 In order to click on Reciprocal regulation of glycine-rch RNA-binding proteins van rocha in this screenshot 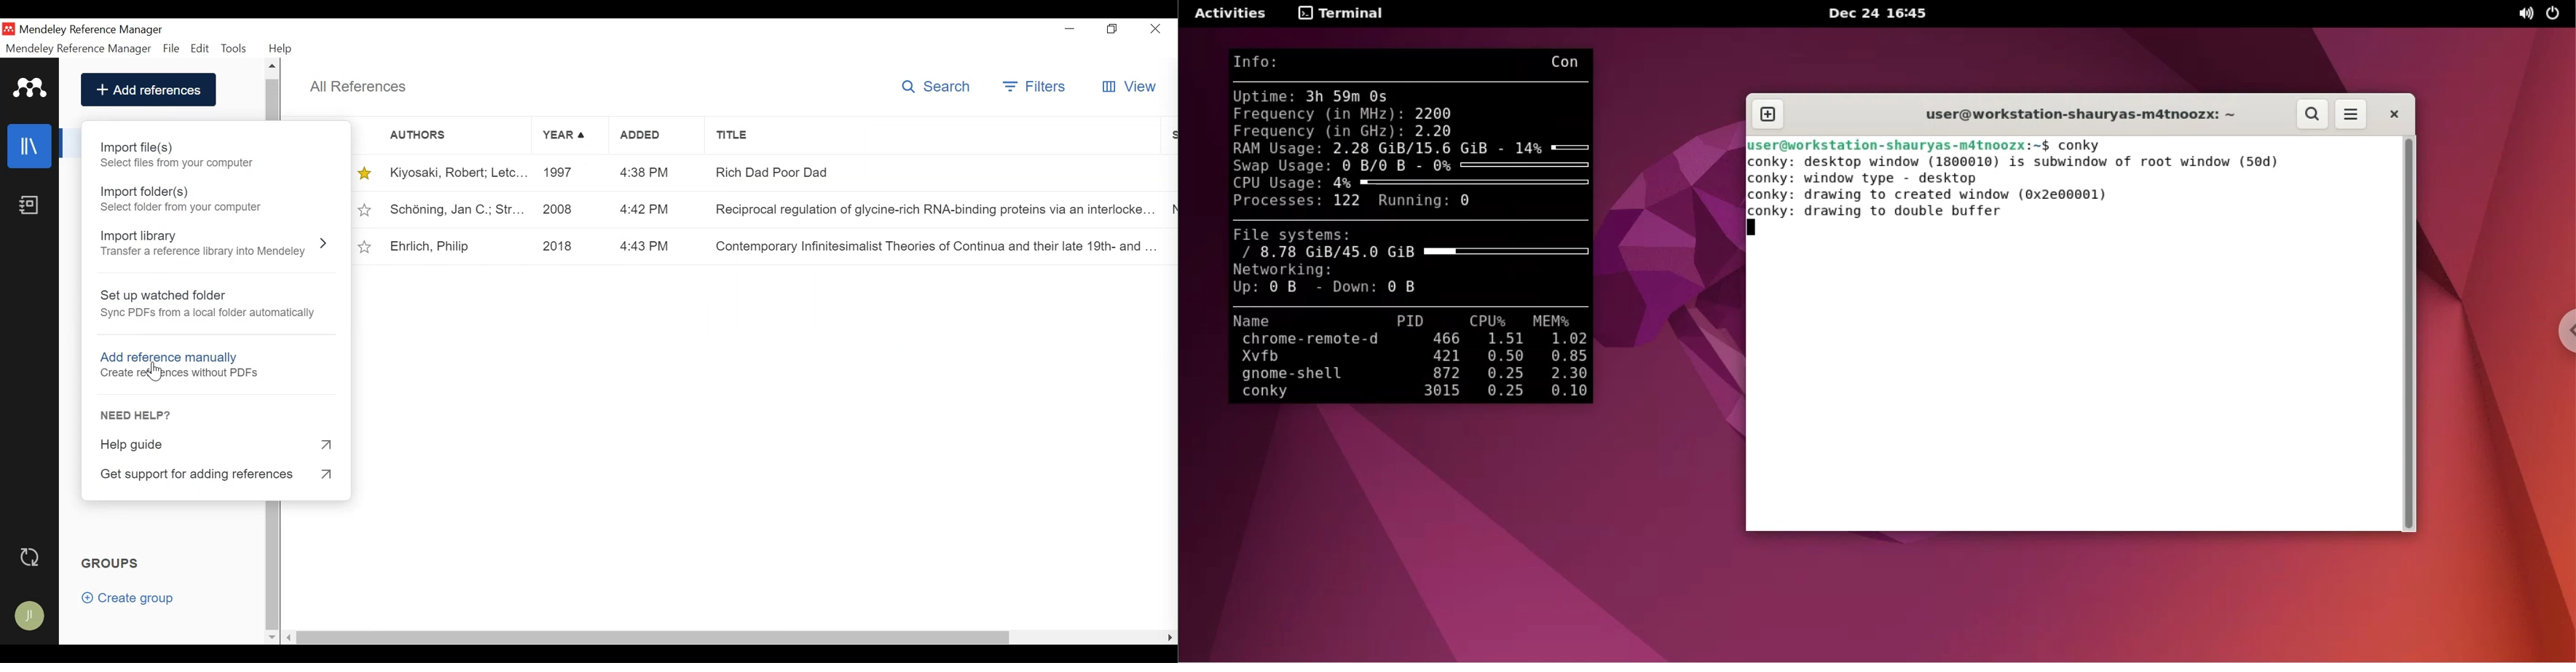, I will do `click(934, 212)`.